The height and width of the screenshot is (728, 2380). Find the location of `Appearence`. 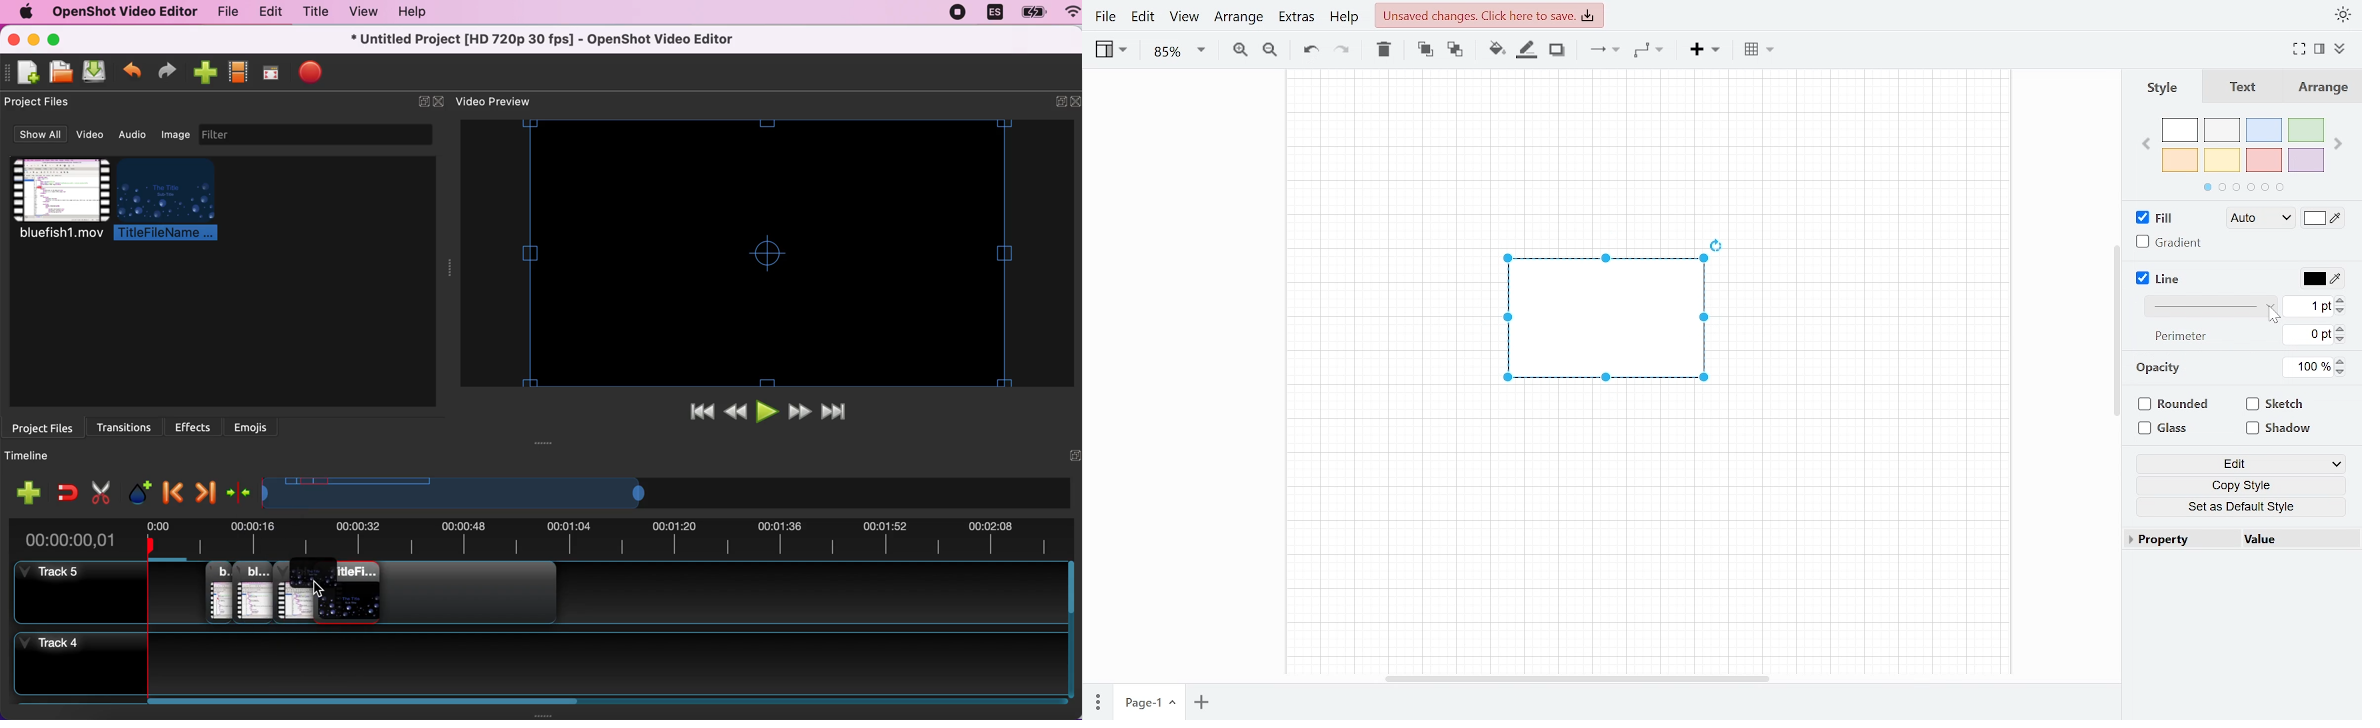

Appearence is located at coordinates (2344, 13).